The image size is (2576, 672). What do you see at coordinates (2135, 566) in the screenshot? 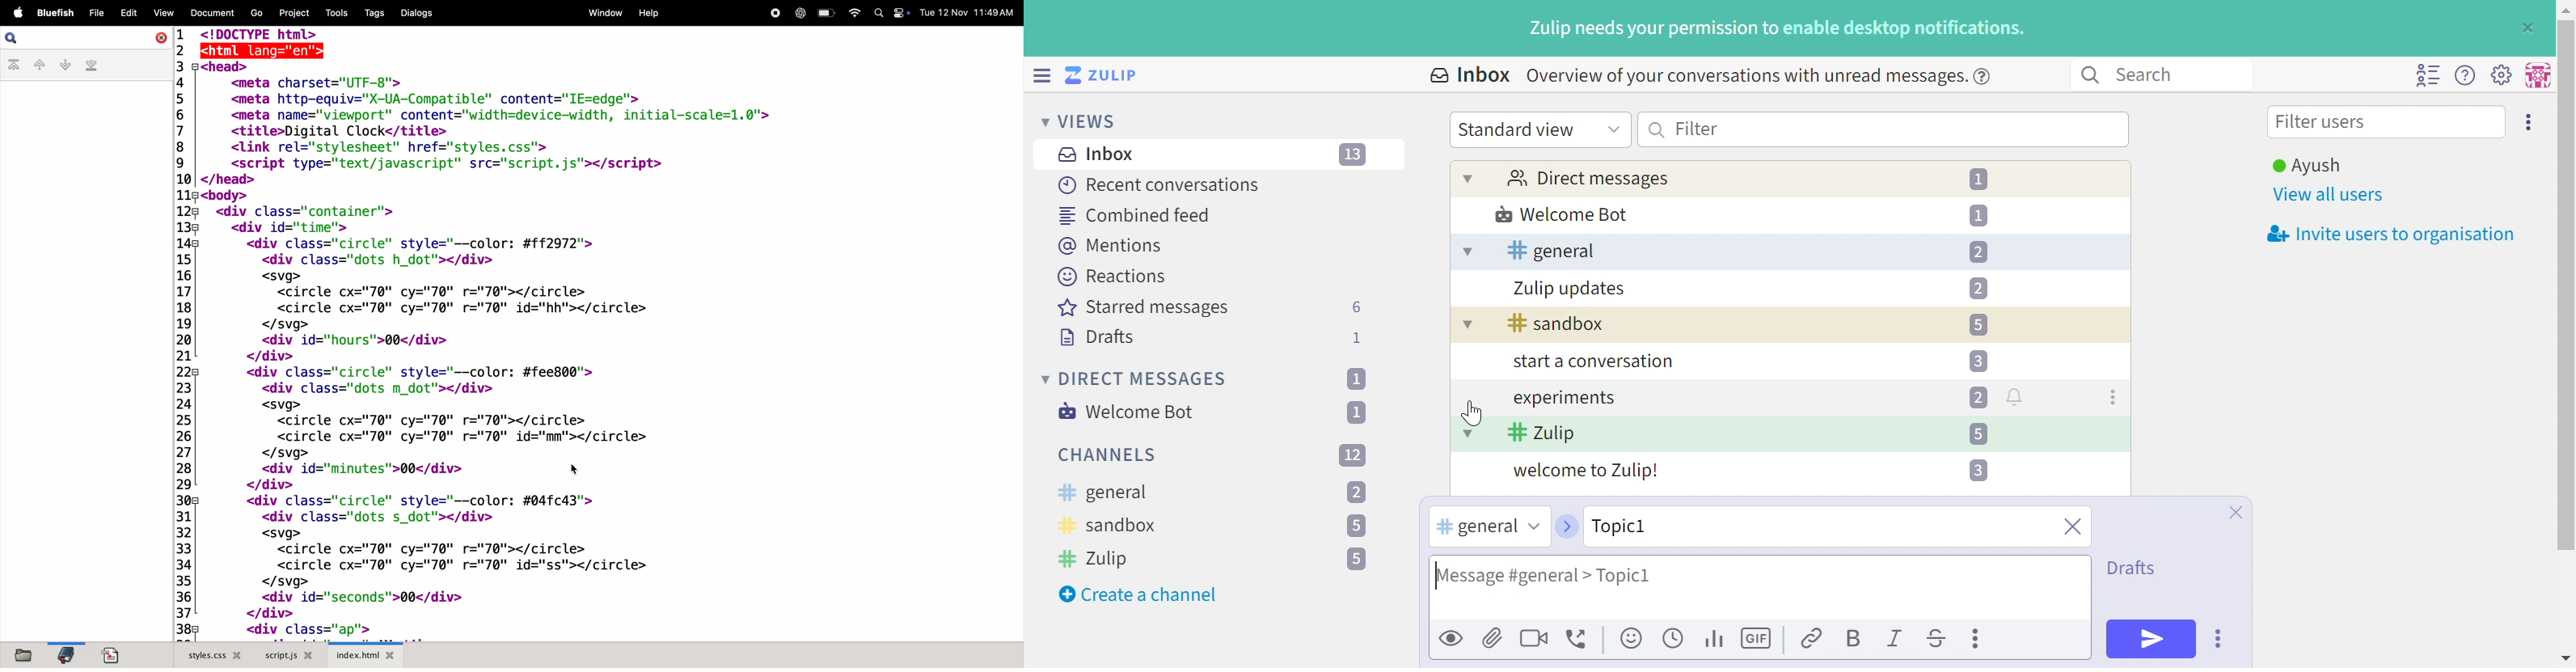
I see `Drafts` at bounding box center [2135, 566].